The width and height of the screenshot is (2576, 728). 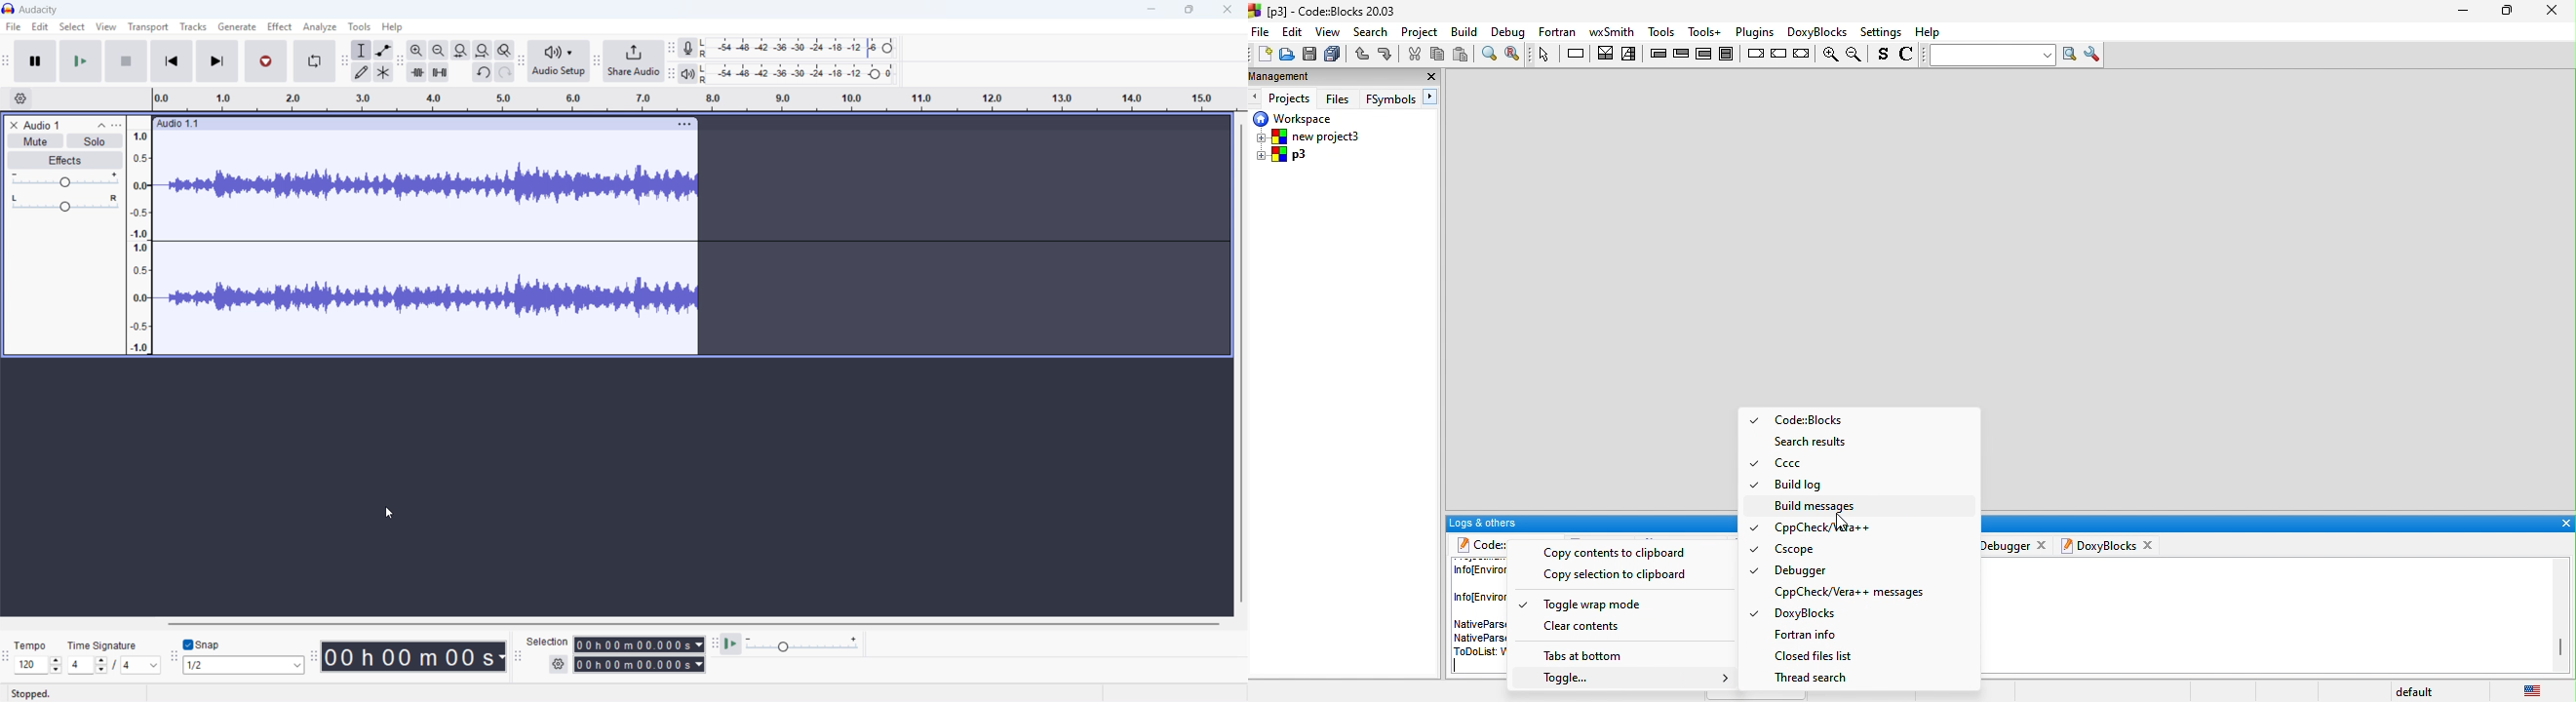 What do you see at coordinates (148, 27) in the screenshot?
I see `Transport ` at bounding box center [148, 27].